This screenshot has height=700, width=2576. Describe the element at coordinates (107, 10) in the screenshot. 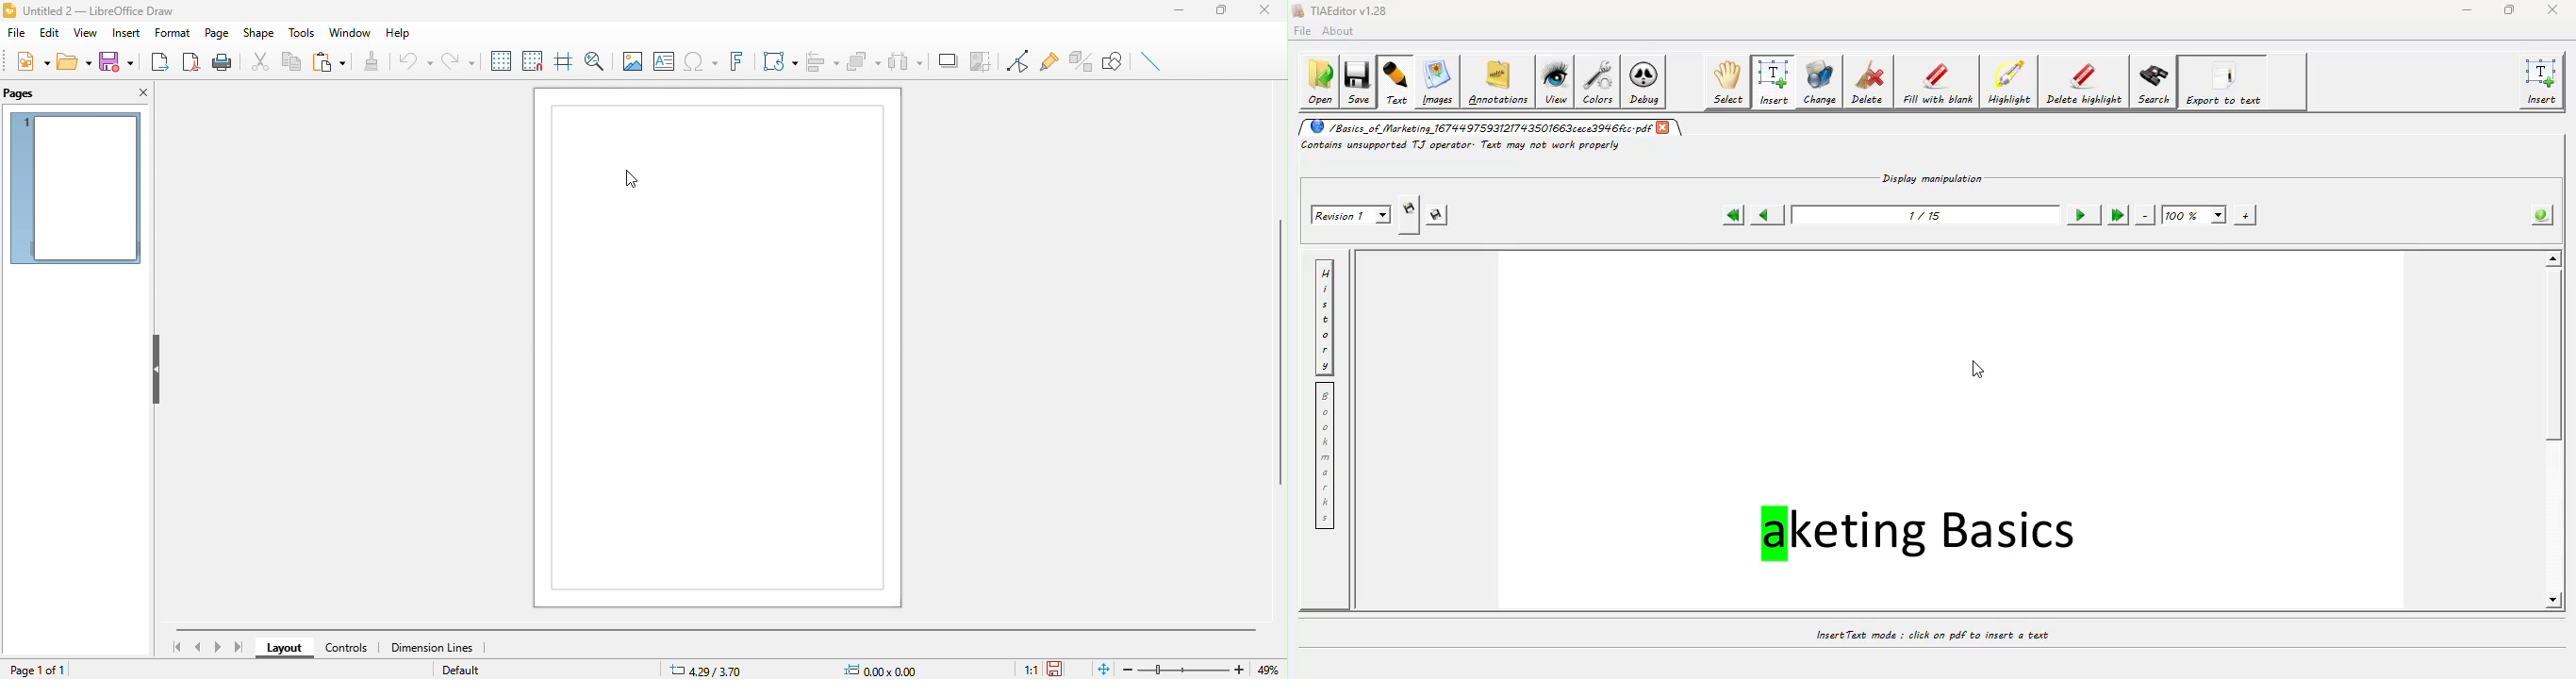

I see `Untitled 2- Libreoffice Draw` at that location.